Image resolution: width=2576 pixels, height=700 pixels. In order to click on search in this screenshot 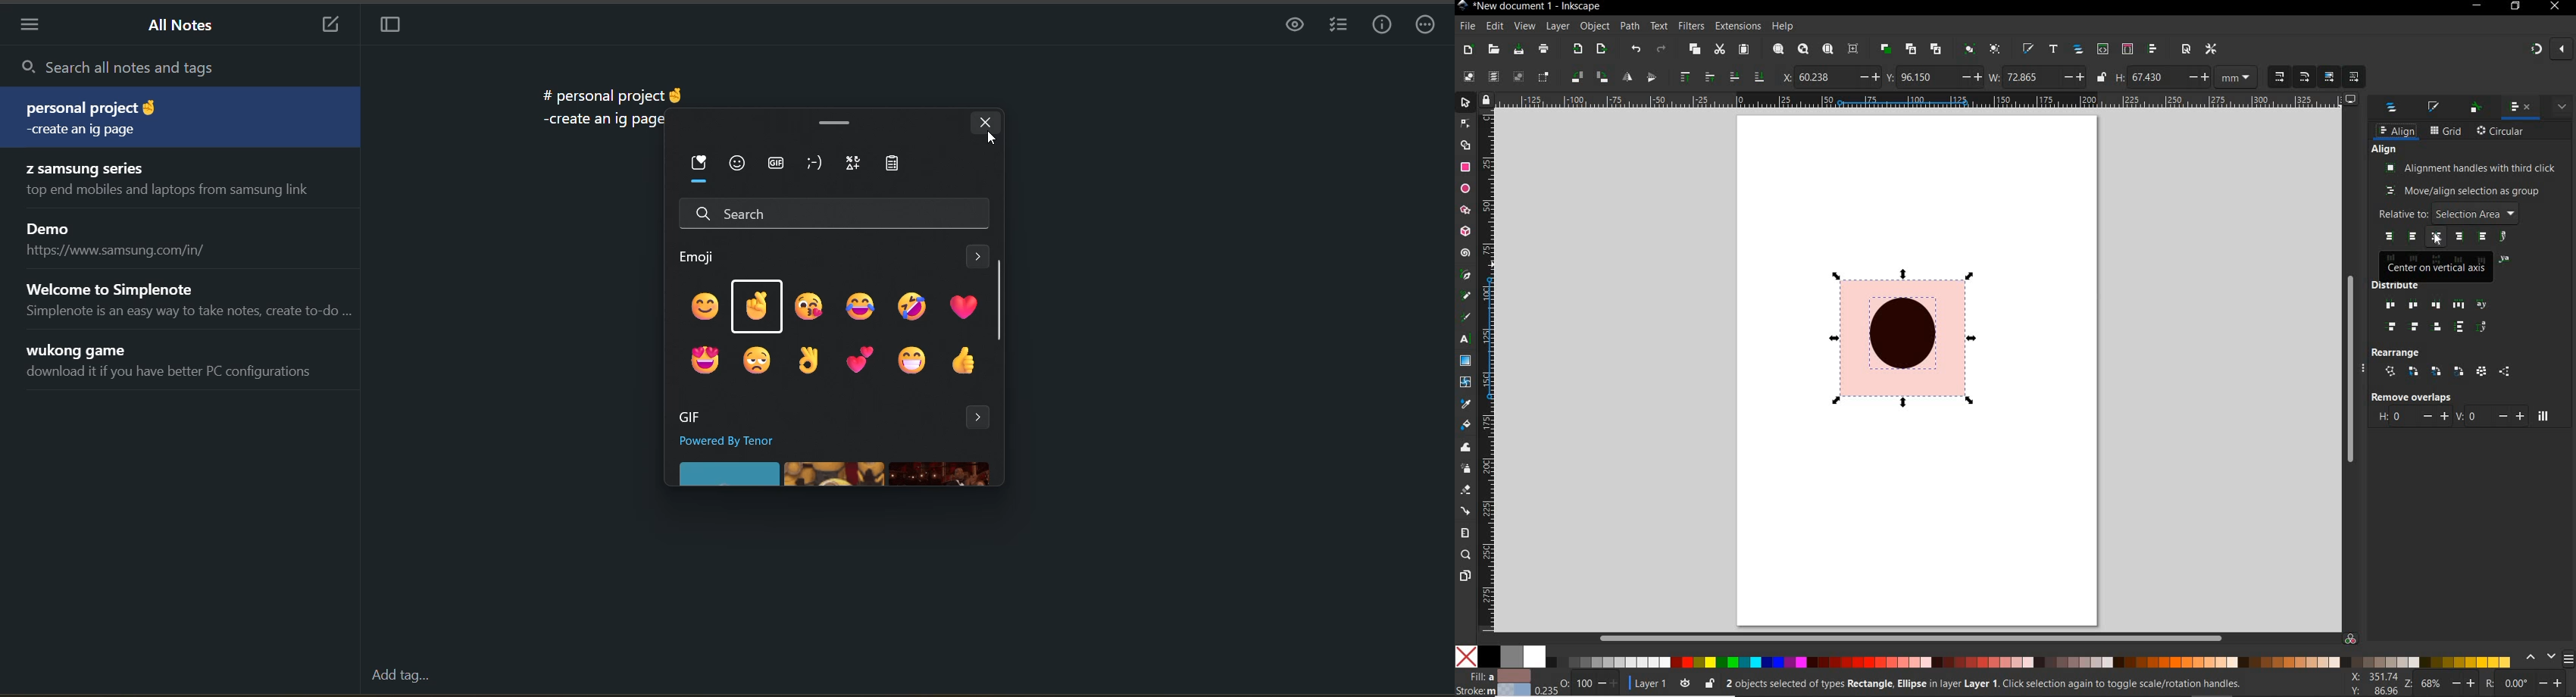, I will do `click(177, 66)`.